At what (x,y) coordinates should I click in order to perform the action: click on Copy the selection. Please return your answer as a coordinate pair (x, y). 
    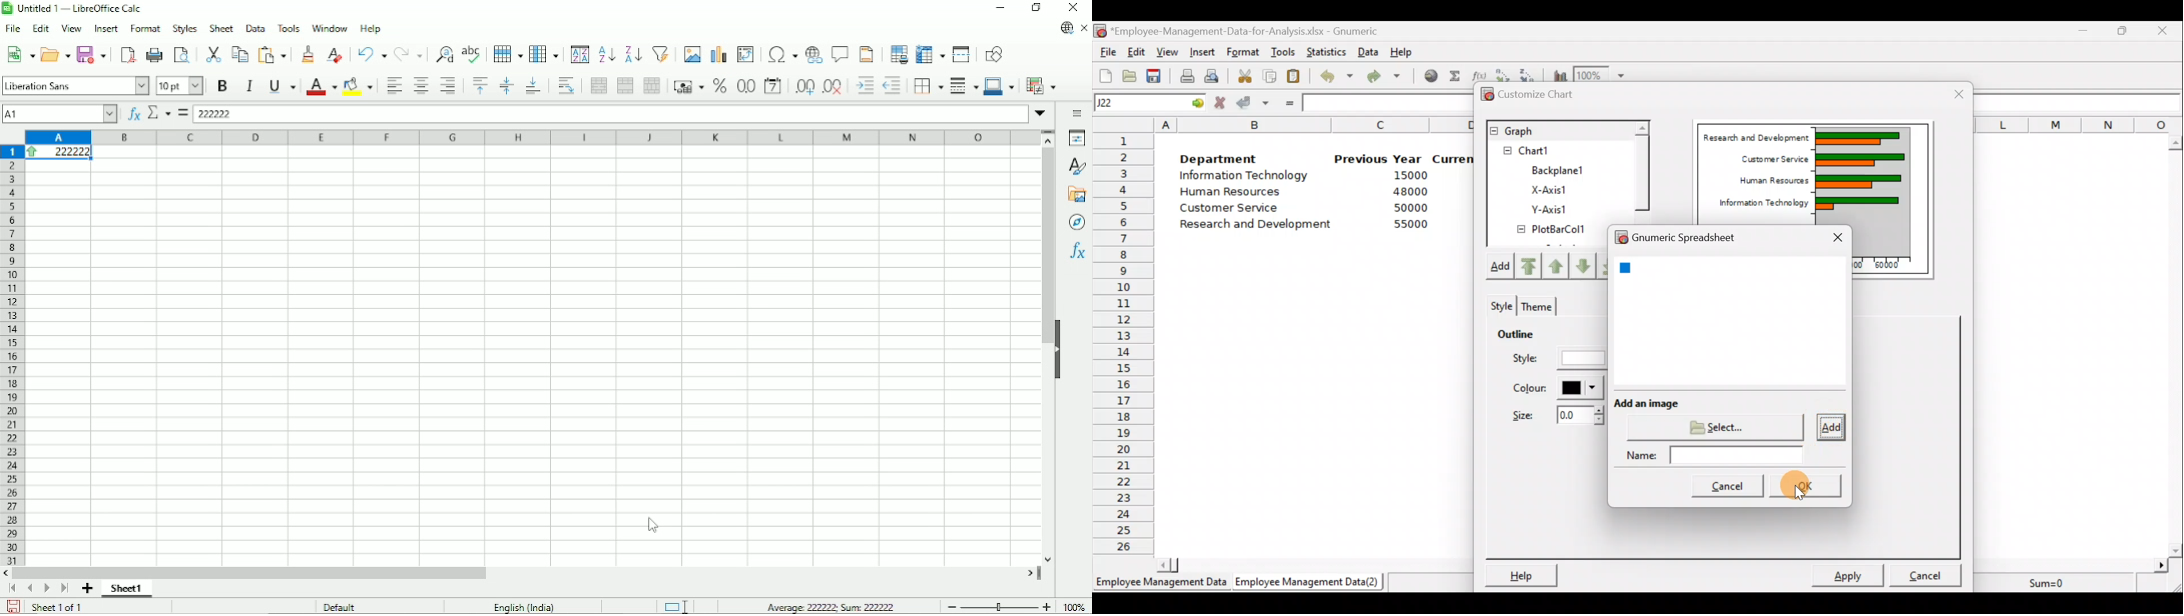
    Looking at the image, I should click on (1273, 76).